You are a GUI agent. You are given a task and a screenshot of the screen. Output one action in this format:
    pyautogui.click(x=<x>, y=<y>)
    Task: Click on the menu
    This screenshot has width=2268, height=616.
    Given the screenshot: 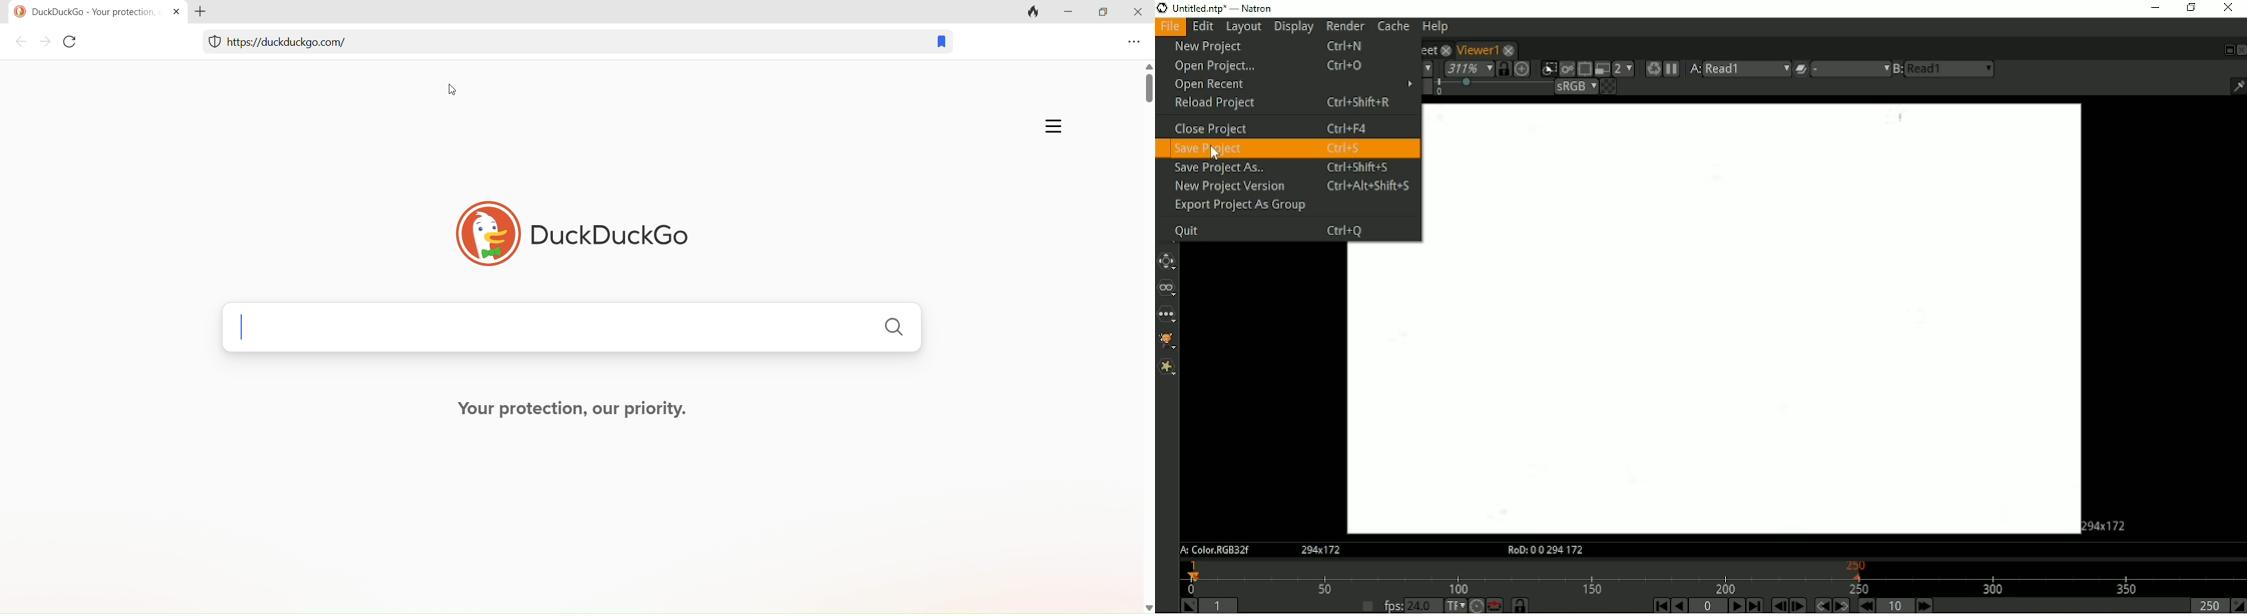 What is the action you would take?
    pyautogui.click(x=1133, y=43)
    